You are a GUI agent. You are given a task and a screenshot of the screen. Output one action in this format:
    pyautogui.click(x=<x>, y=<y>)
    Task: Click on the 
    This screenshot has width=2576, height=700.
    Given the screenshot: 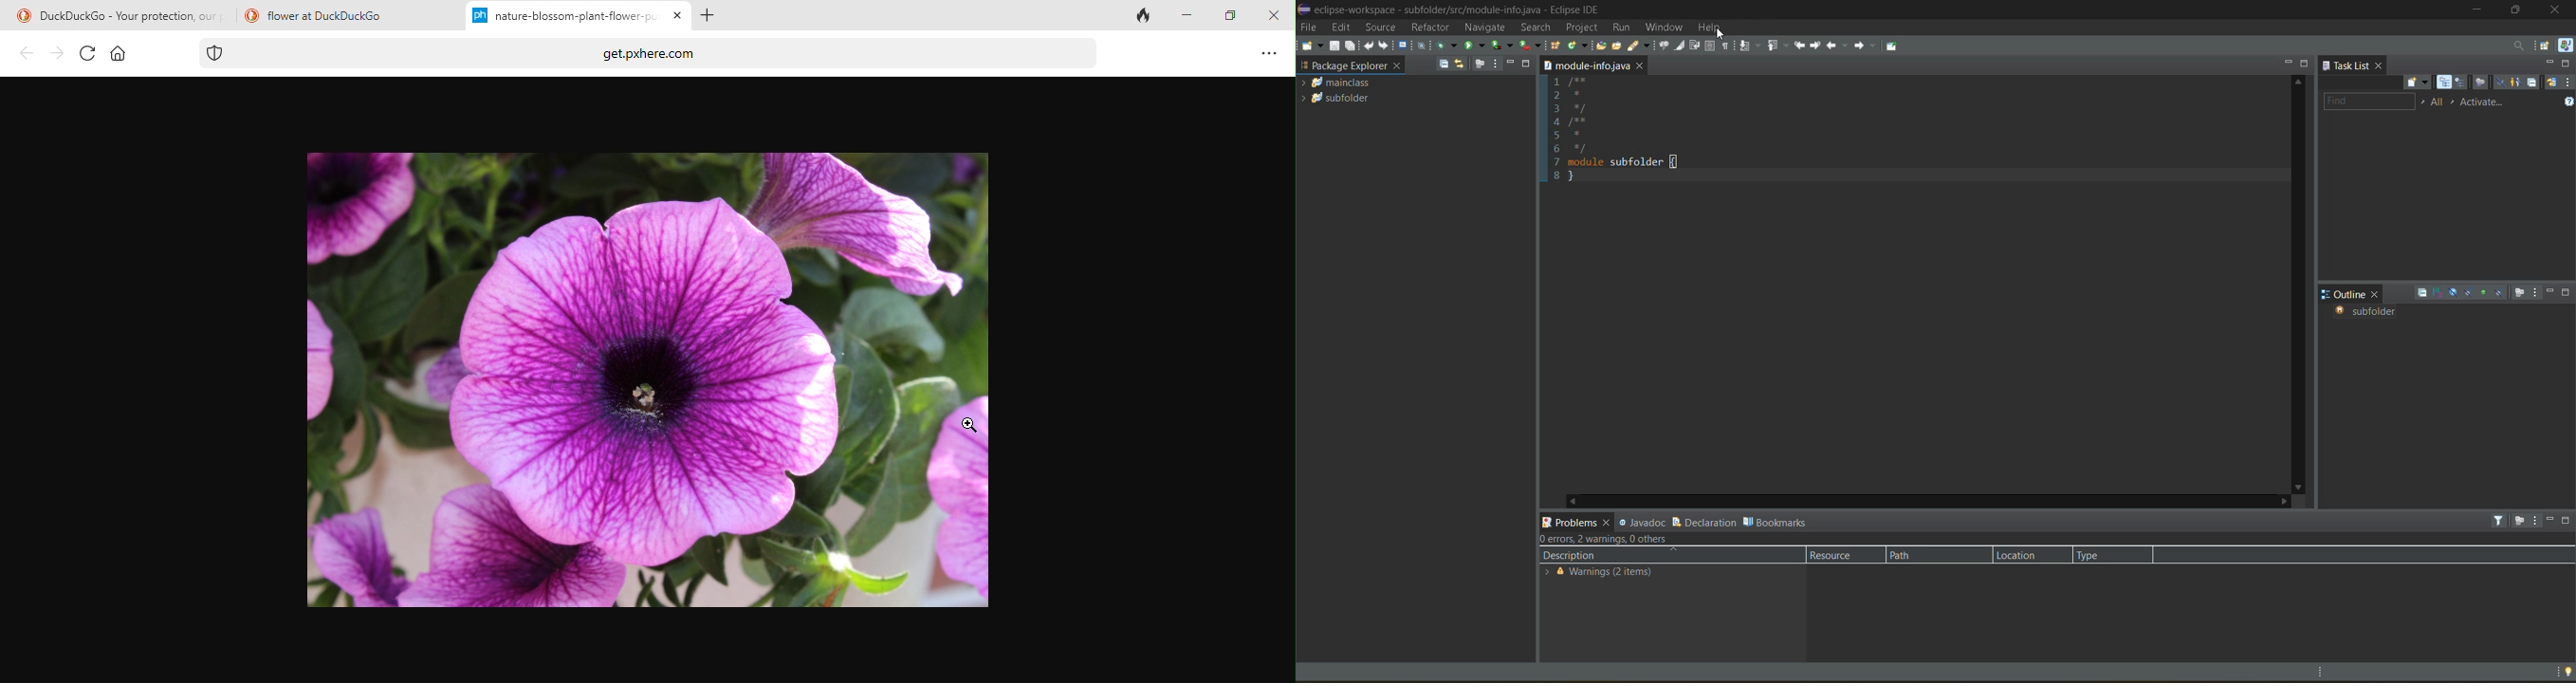 What is the action you would take?
    pyautogui.click(x=1606, y=540)
    